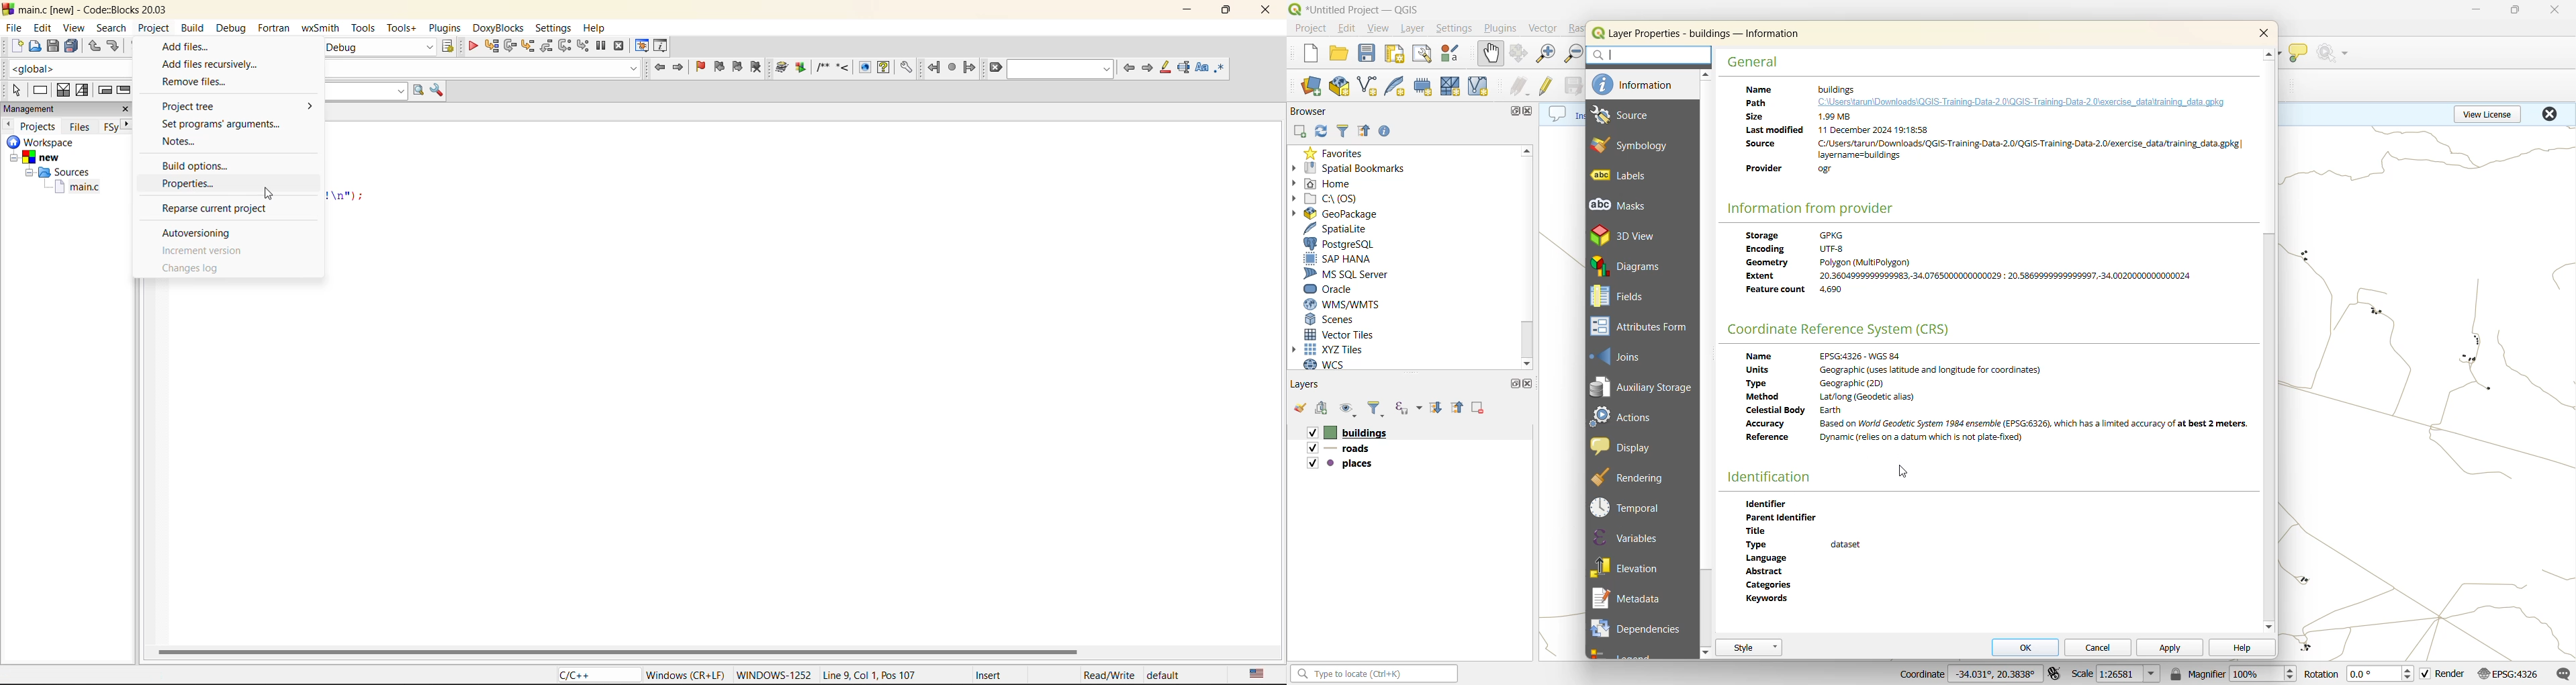 The image size is (2576, 700). What do you see at coordinates (182, 141) in the screenshot?
I see `notes` at bounding box center [182, 141].